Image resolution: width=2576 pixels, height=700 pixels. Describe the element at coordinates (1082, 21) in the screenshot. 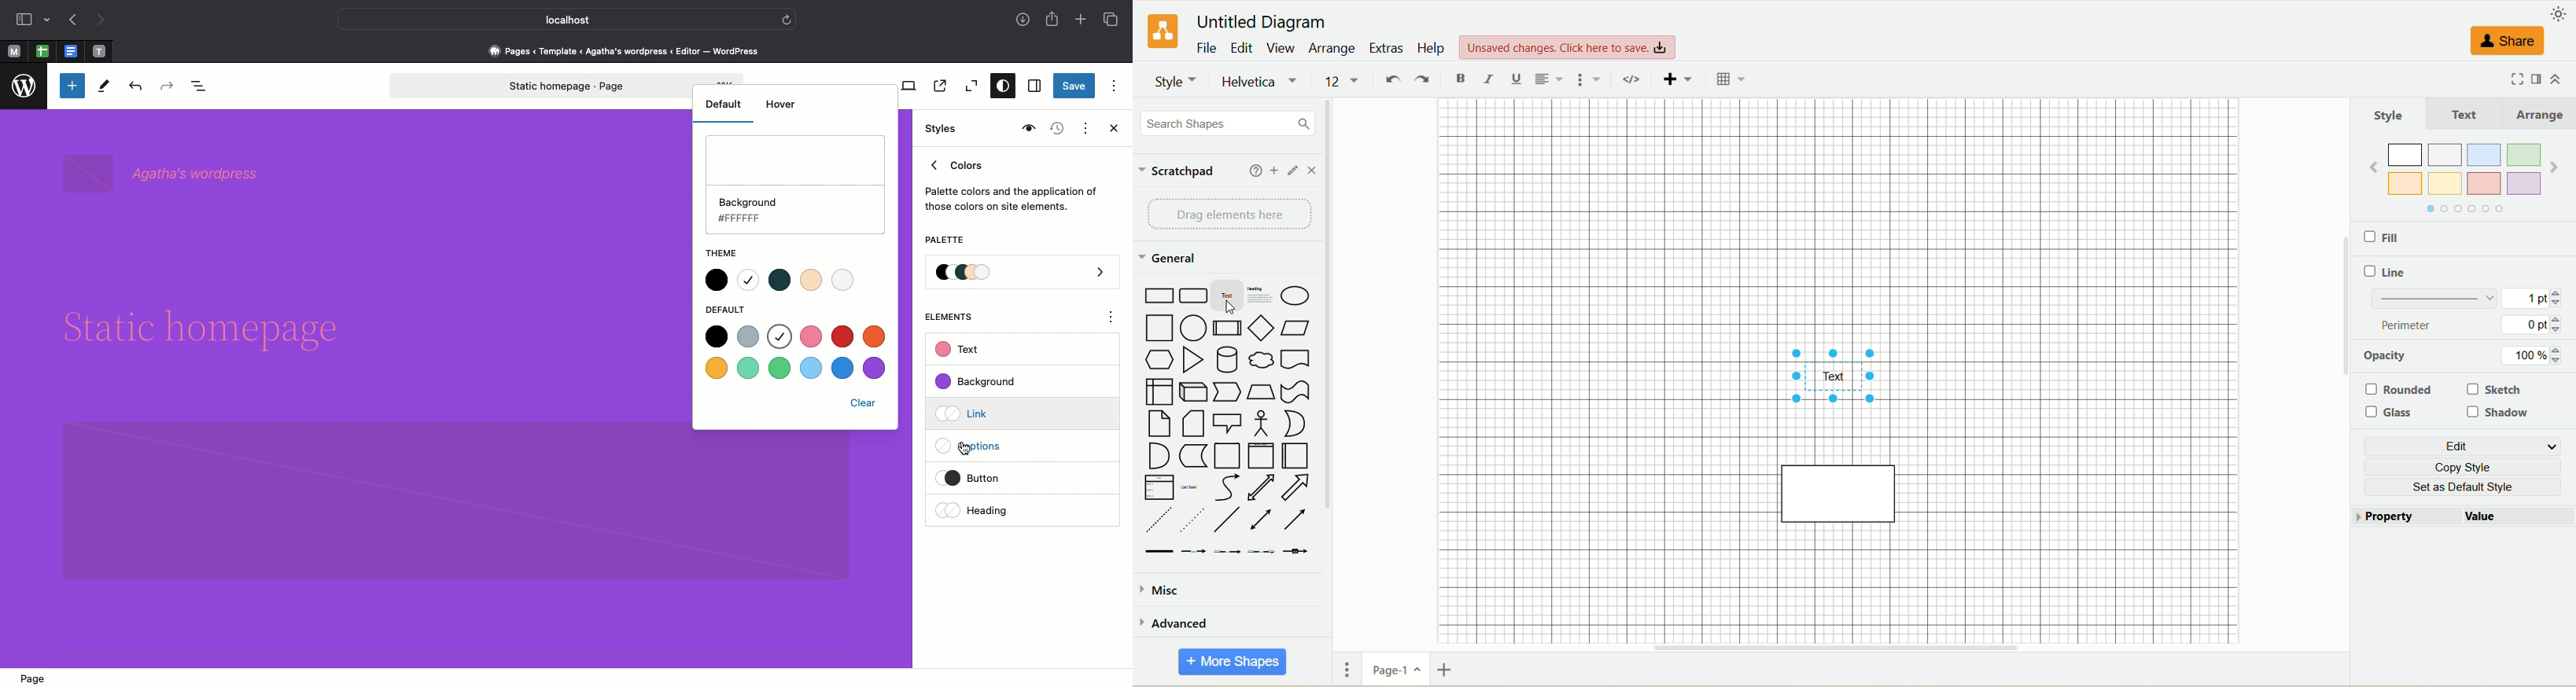

I see `Add new tab` at that location.